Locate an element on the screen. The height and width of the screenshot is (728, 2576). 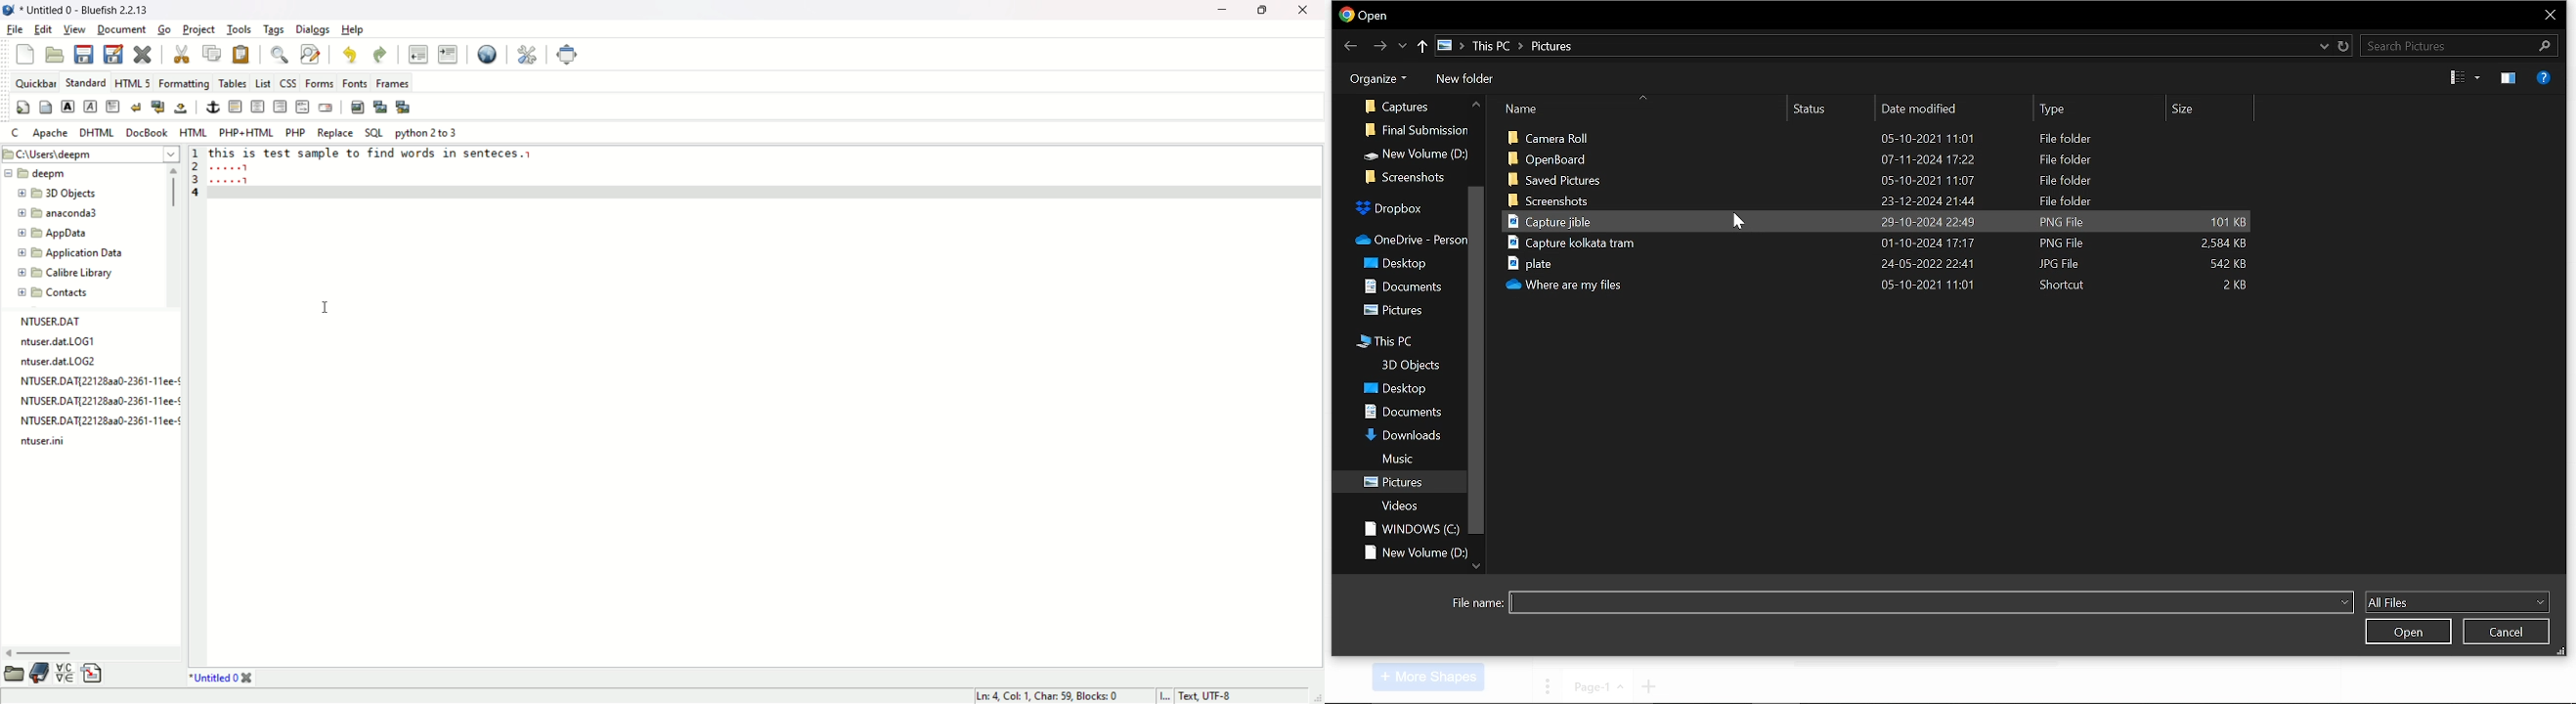
html comment is located at coordinates (303, 107).